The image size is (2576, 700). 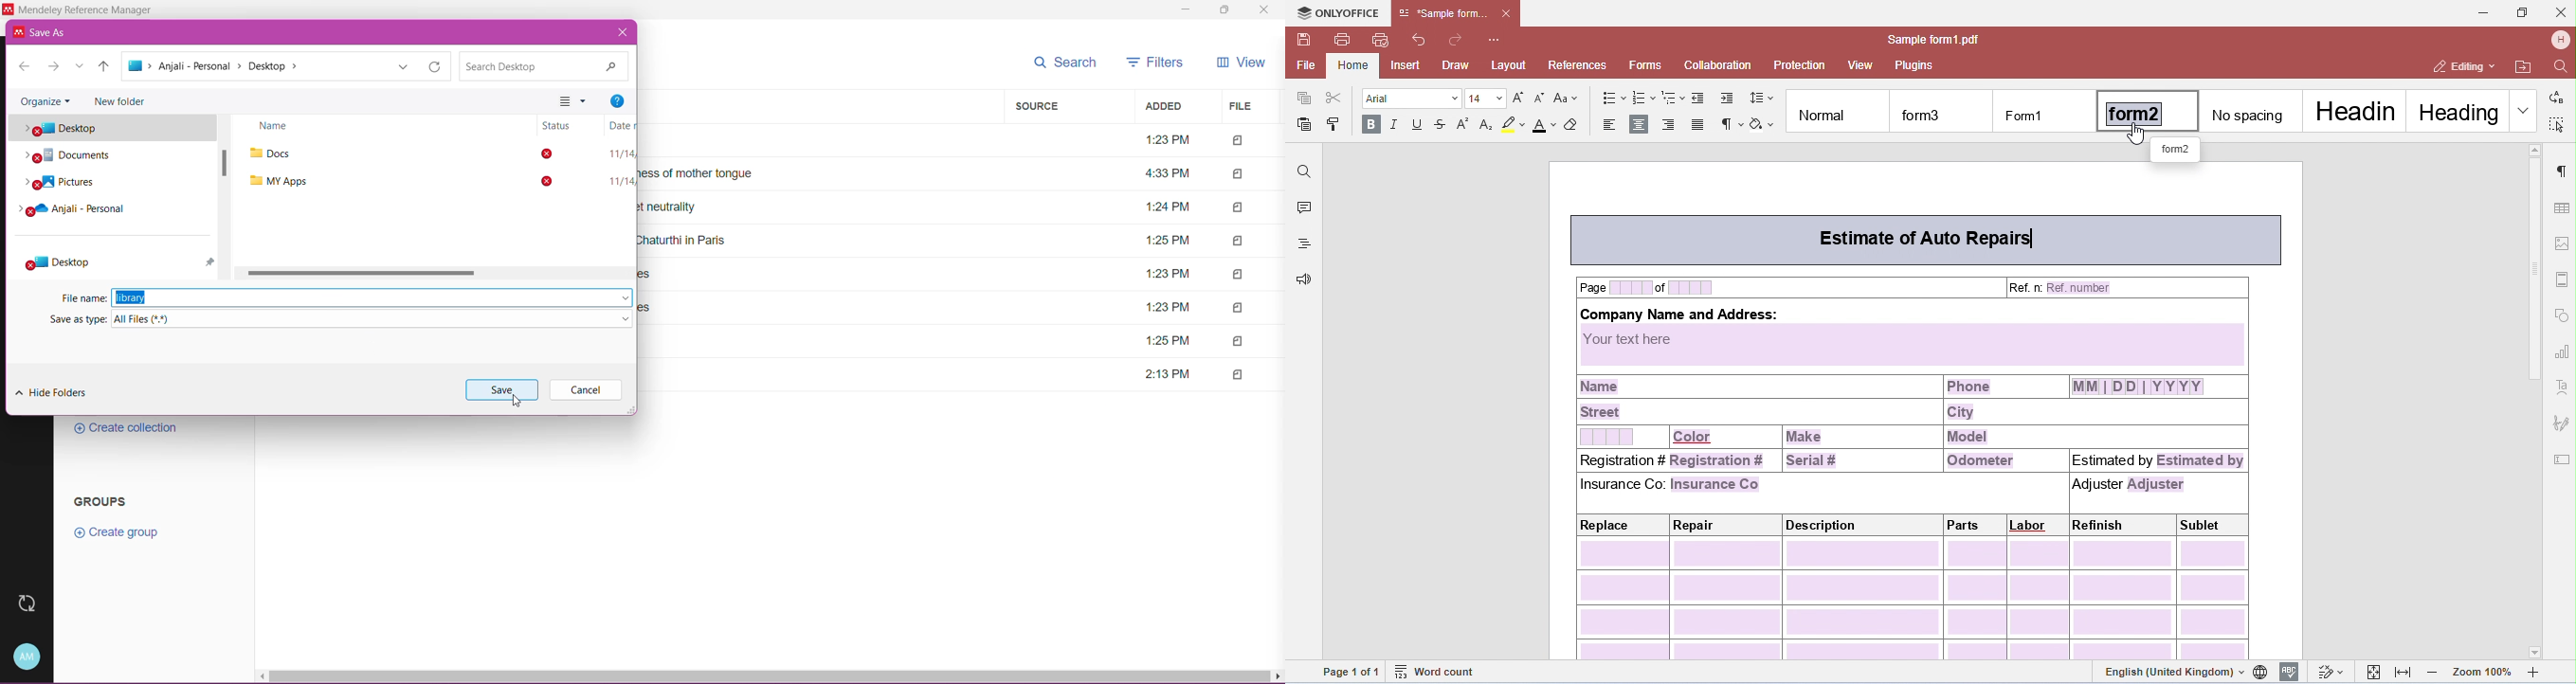 What do you see at coordinates (52, 392) in the screenshot?
I see `Hide Folders` at bounding box center [52, 392].